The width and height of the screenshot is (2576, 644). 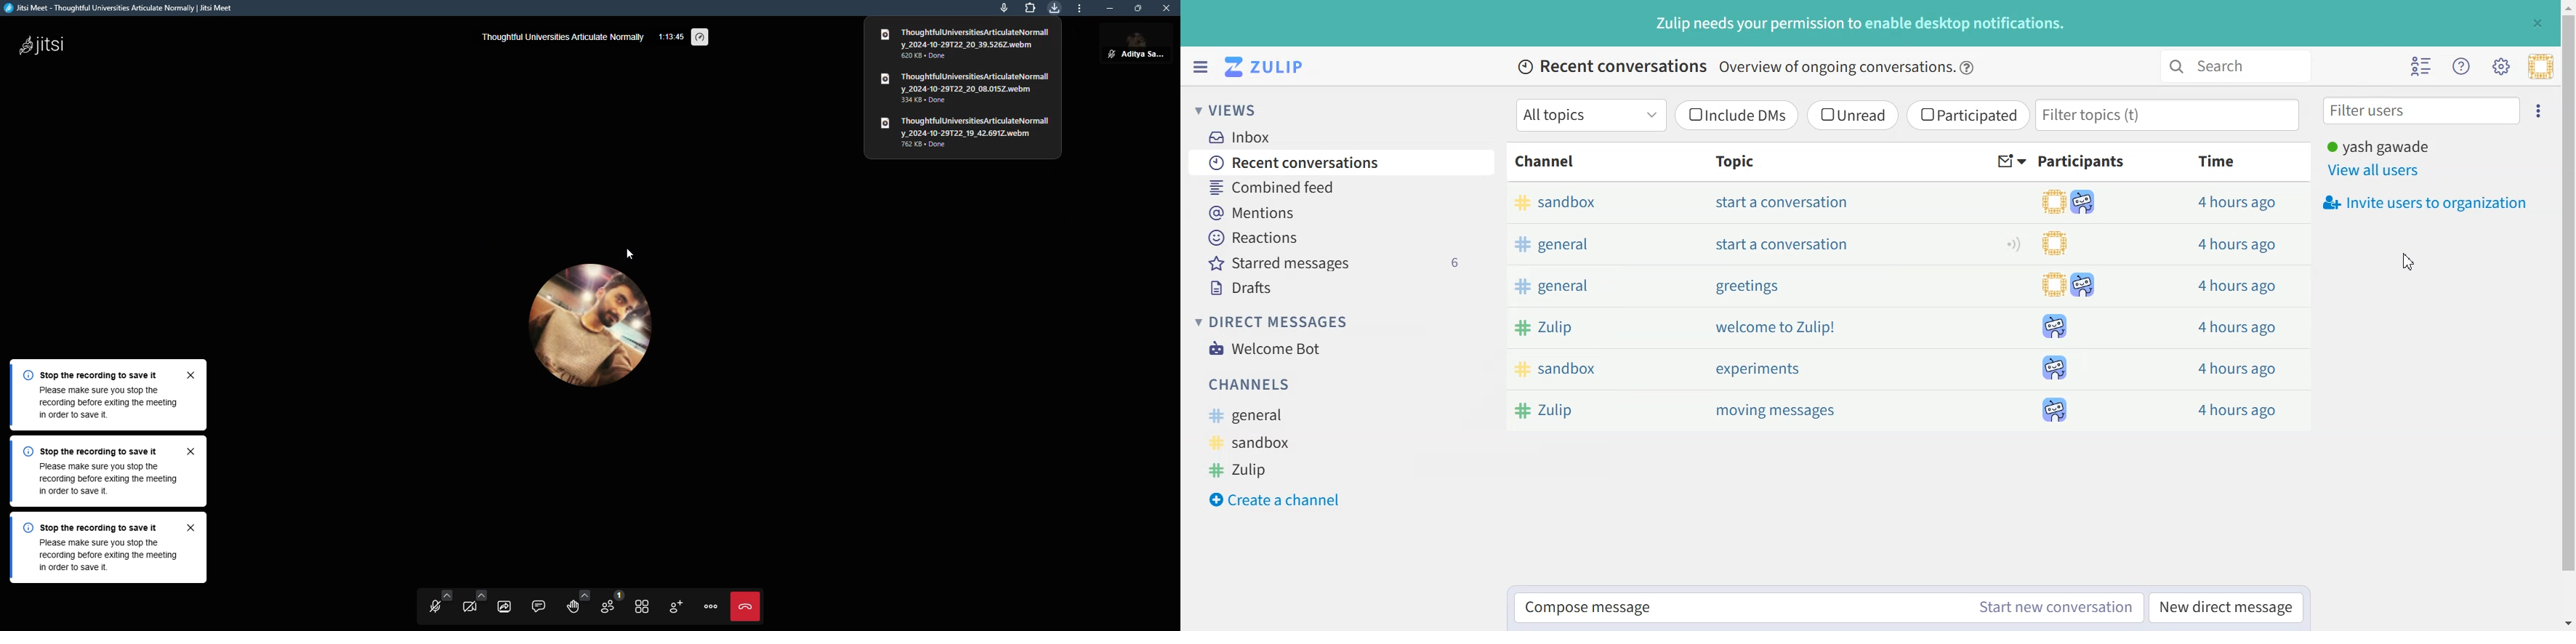 What do you see at coordinates (1603, 326) in the screenshot?
I see `#Zulip` at bounding box center [1603, 326].